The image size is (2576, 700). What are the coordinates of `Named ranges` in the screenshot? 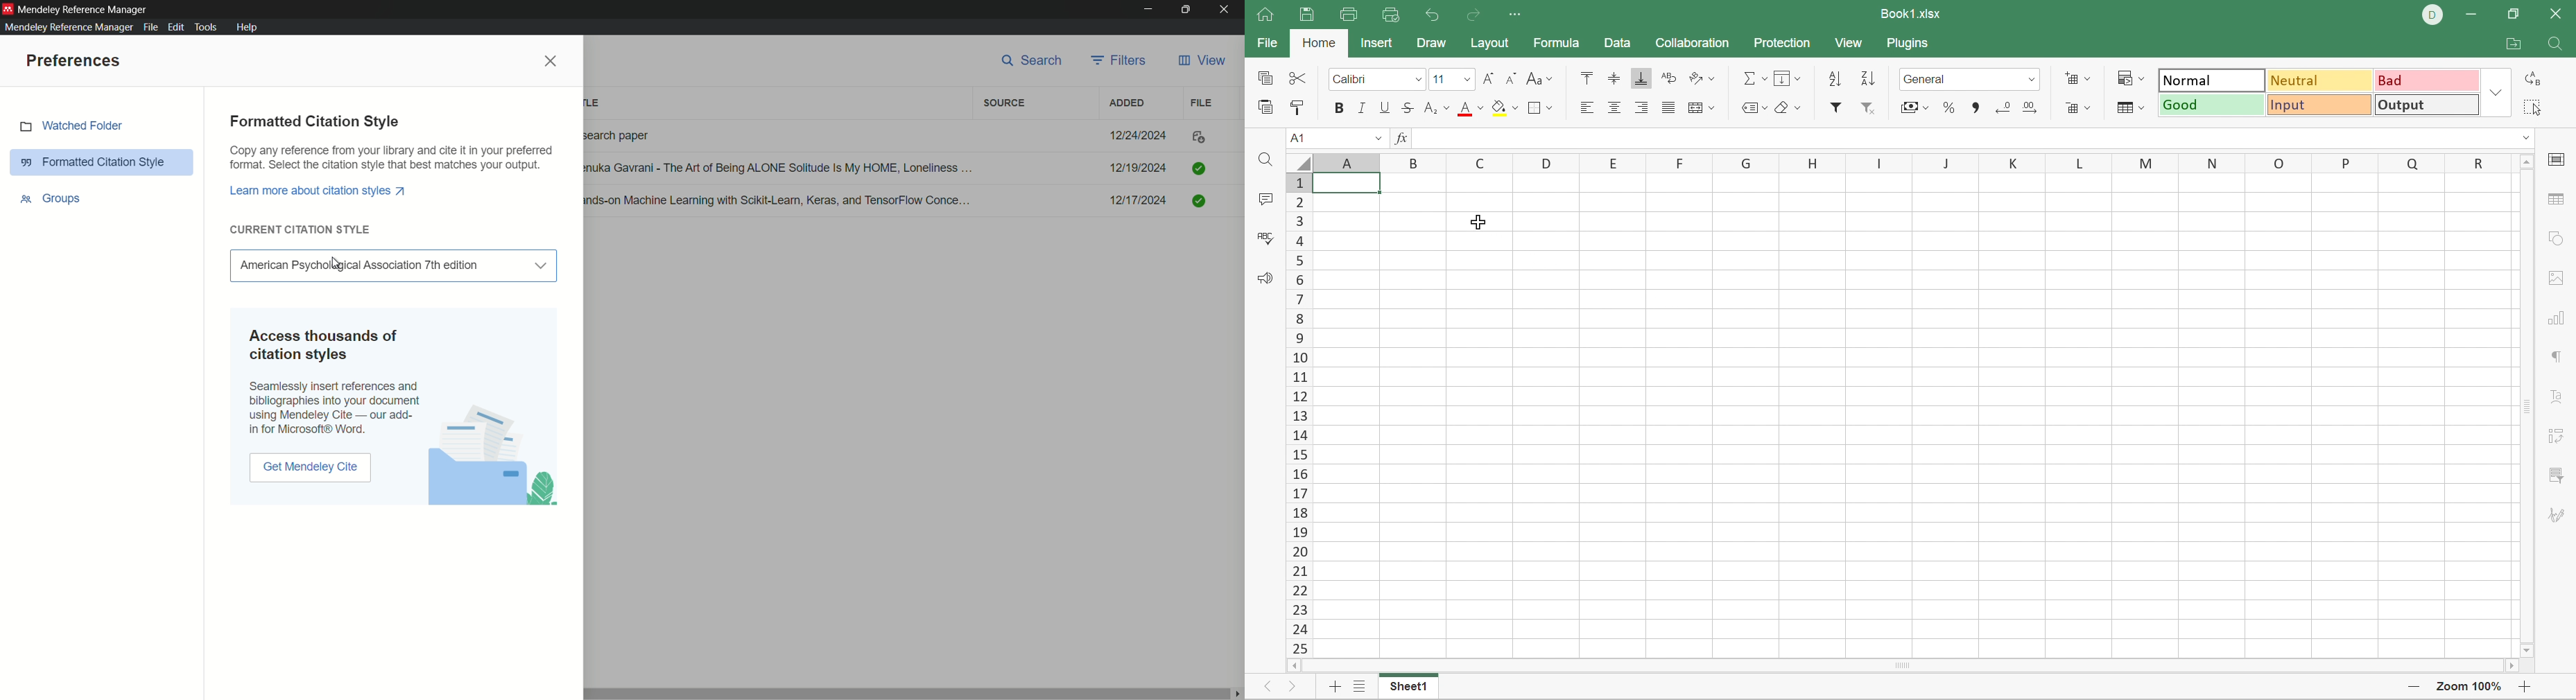 It's located at (1756, 107).